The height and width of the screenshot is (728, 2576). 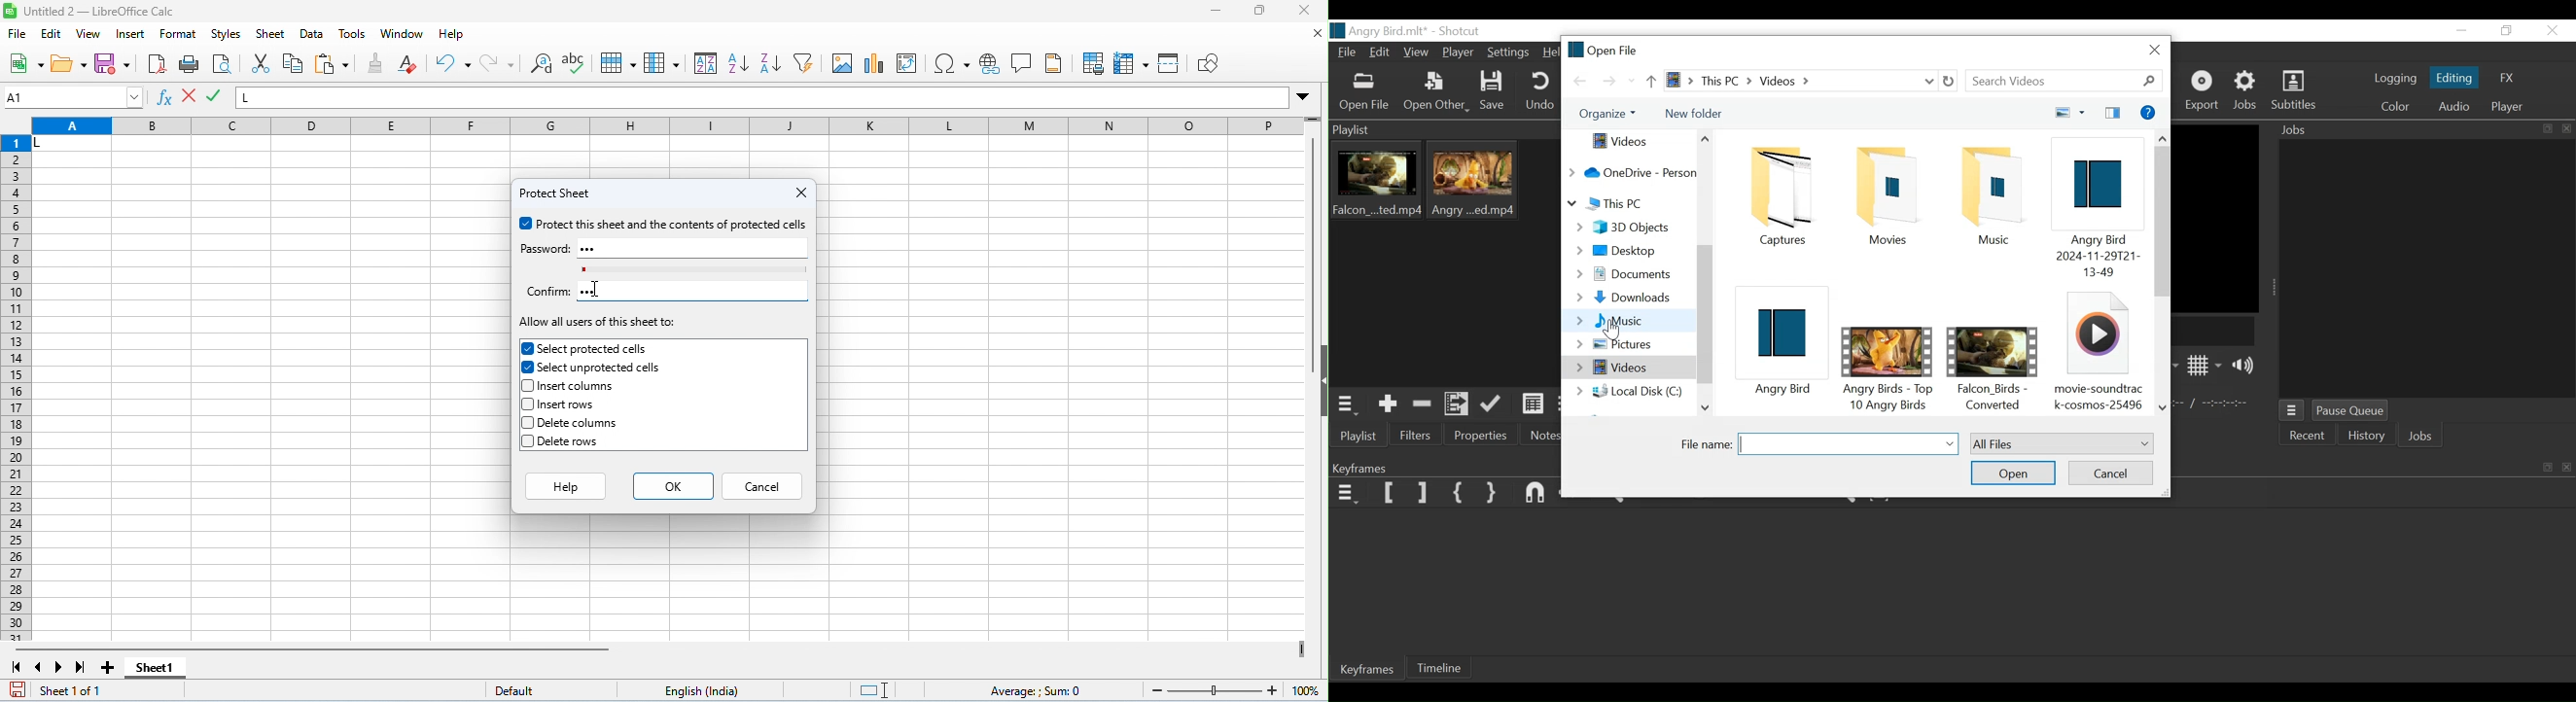 I want to click on insert columns, so click(x=574, y=387).